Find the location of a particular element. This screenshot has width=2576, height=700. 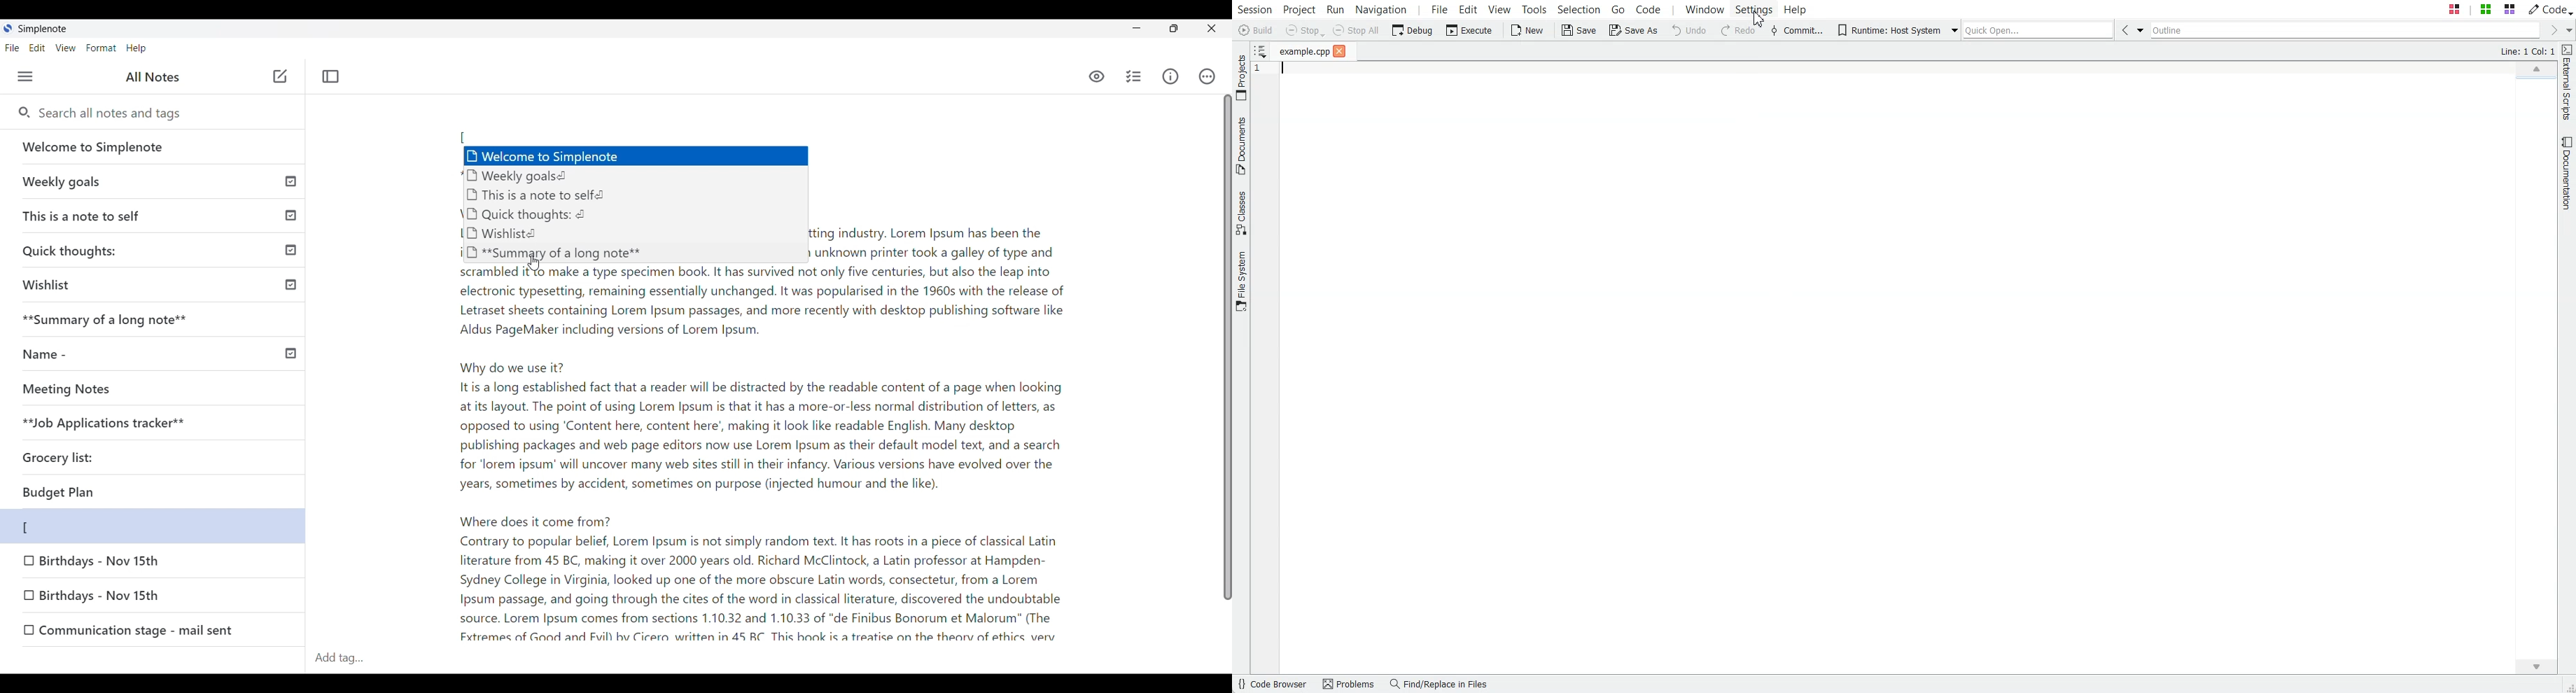

Meeting notes is located at coordinates (130, 389).